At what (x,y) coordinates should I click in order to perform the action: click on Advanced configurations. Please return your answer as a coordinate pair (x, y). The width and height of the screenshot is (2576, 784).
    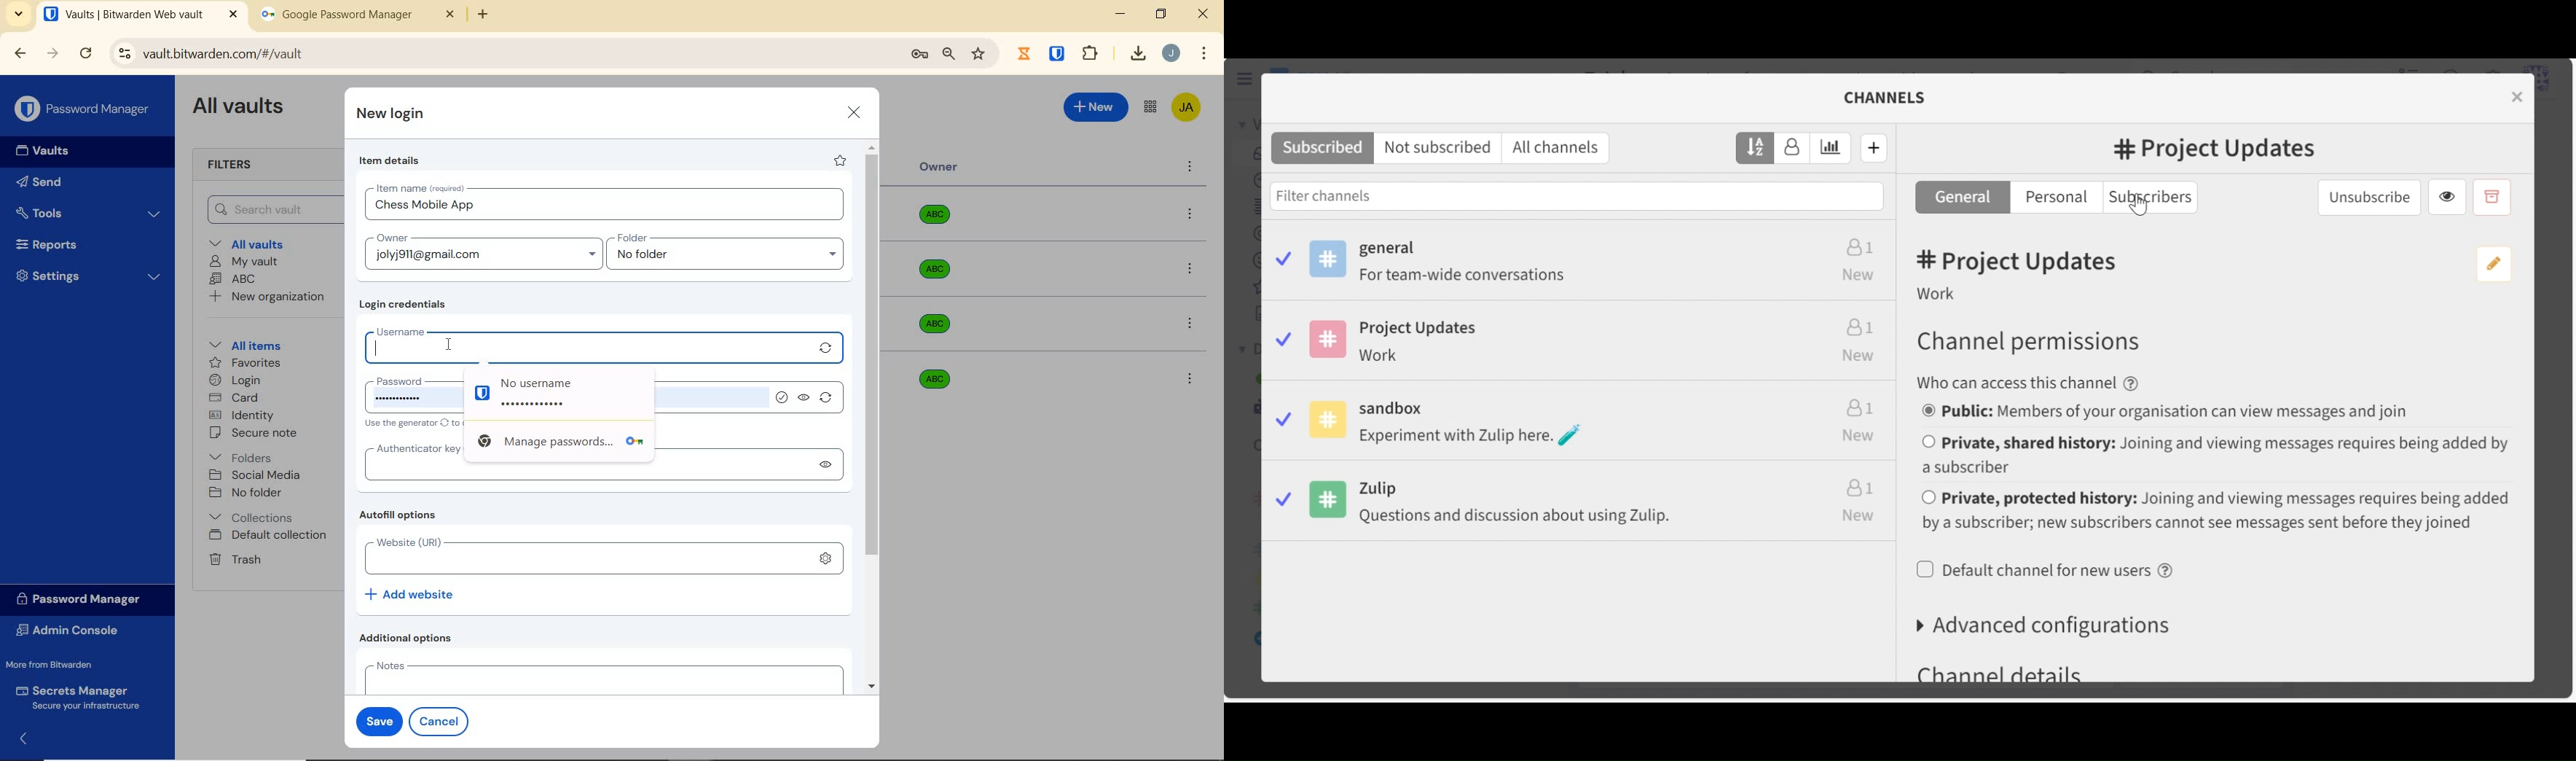
    Looking at the image, I should click on (2045, 625).